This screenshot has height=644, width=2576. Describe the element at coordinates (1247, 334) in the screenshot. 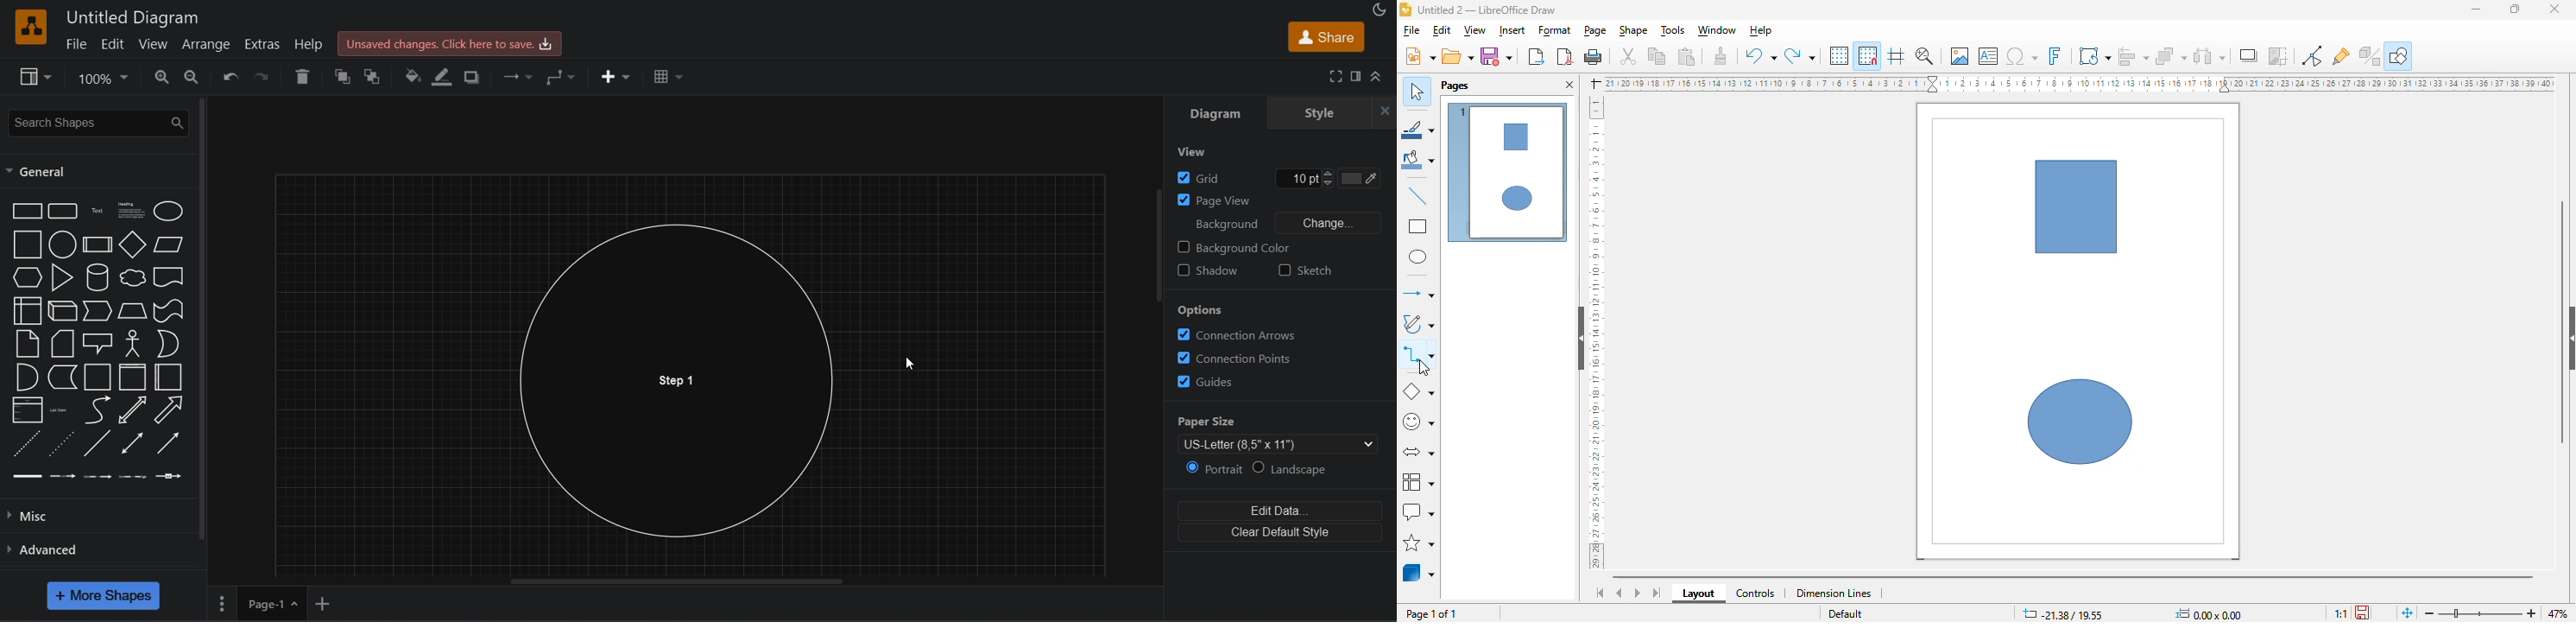

I see `Correction Arrows` at that location.